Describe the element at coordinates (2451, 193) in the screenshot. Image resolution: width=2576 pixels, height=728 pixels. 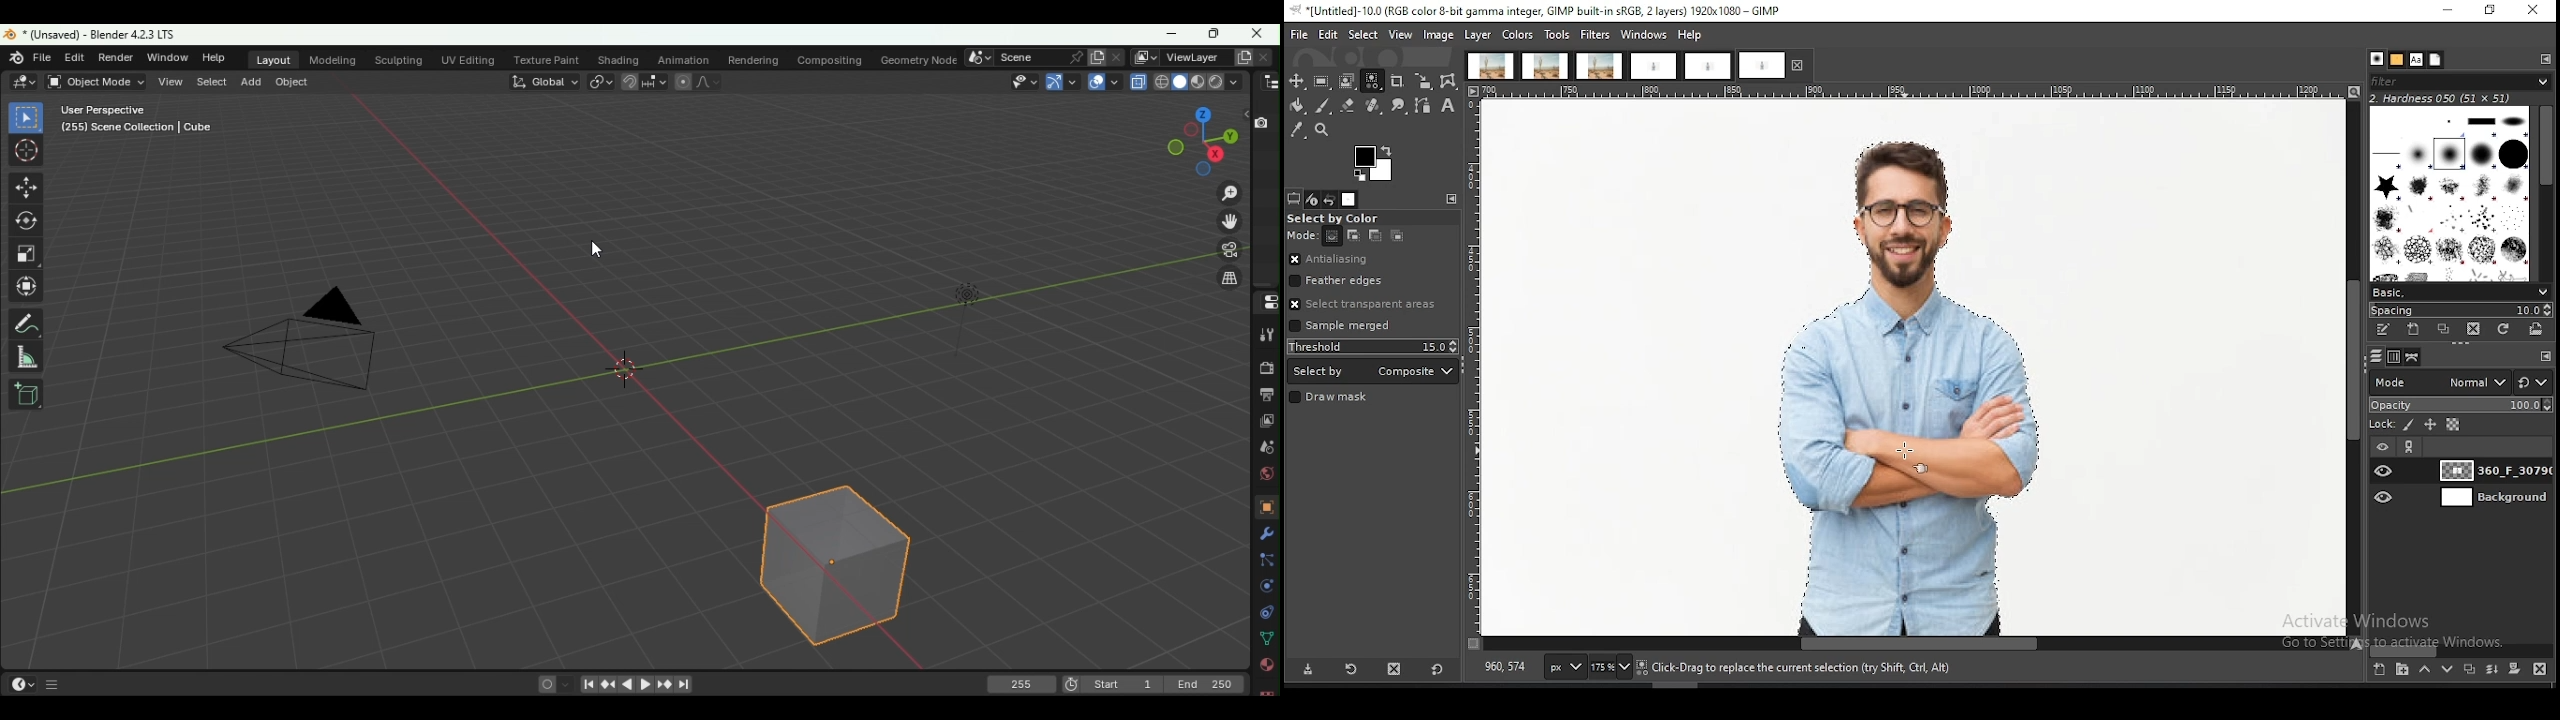
I see `brushes` at that location.